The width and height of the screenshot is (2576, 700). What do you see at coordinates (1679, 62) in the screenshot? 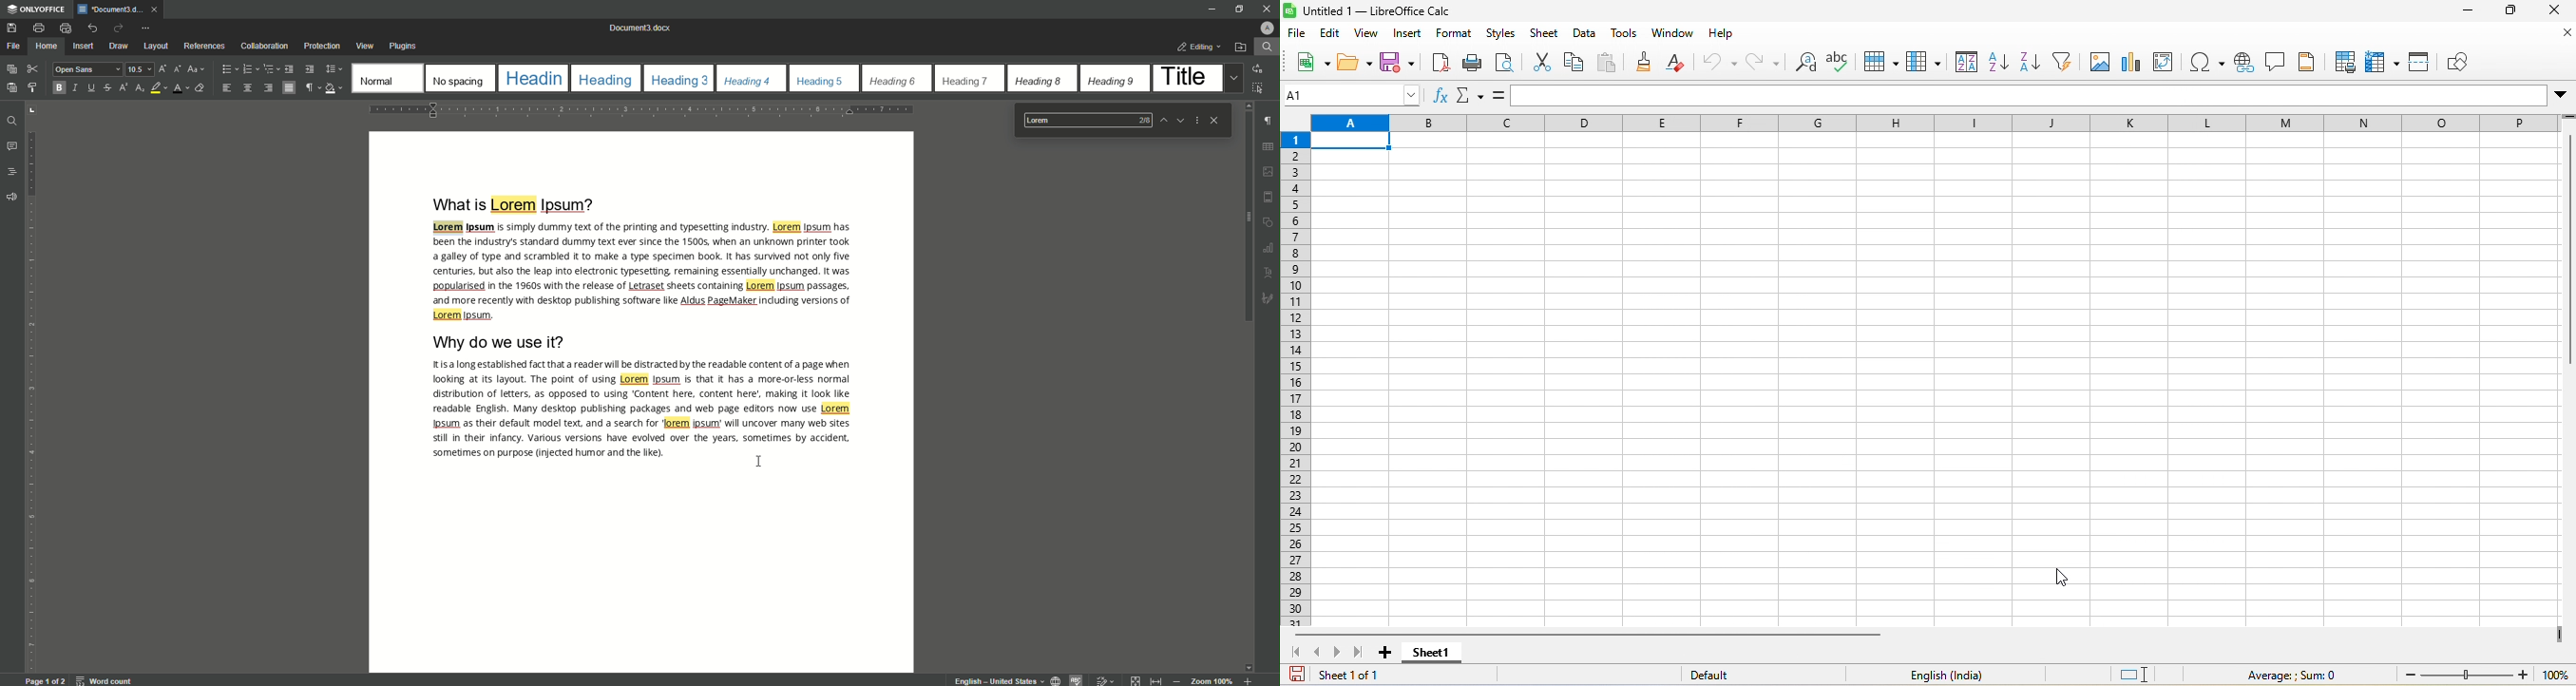
I see `clear direct formatting` at bounding box center [1679, 62].